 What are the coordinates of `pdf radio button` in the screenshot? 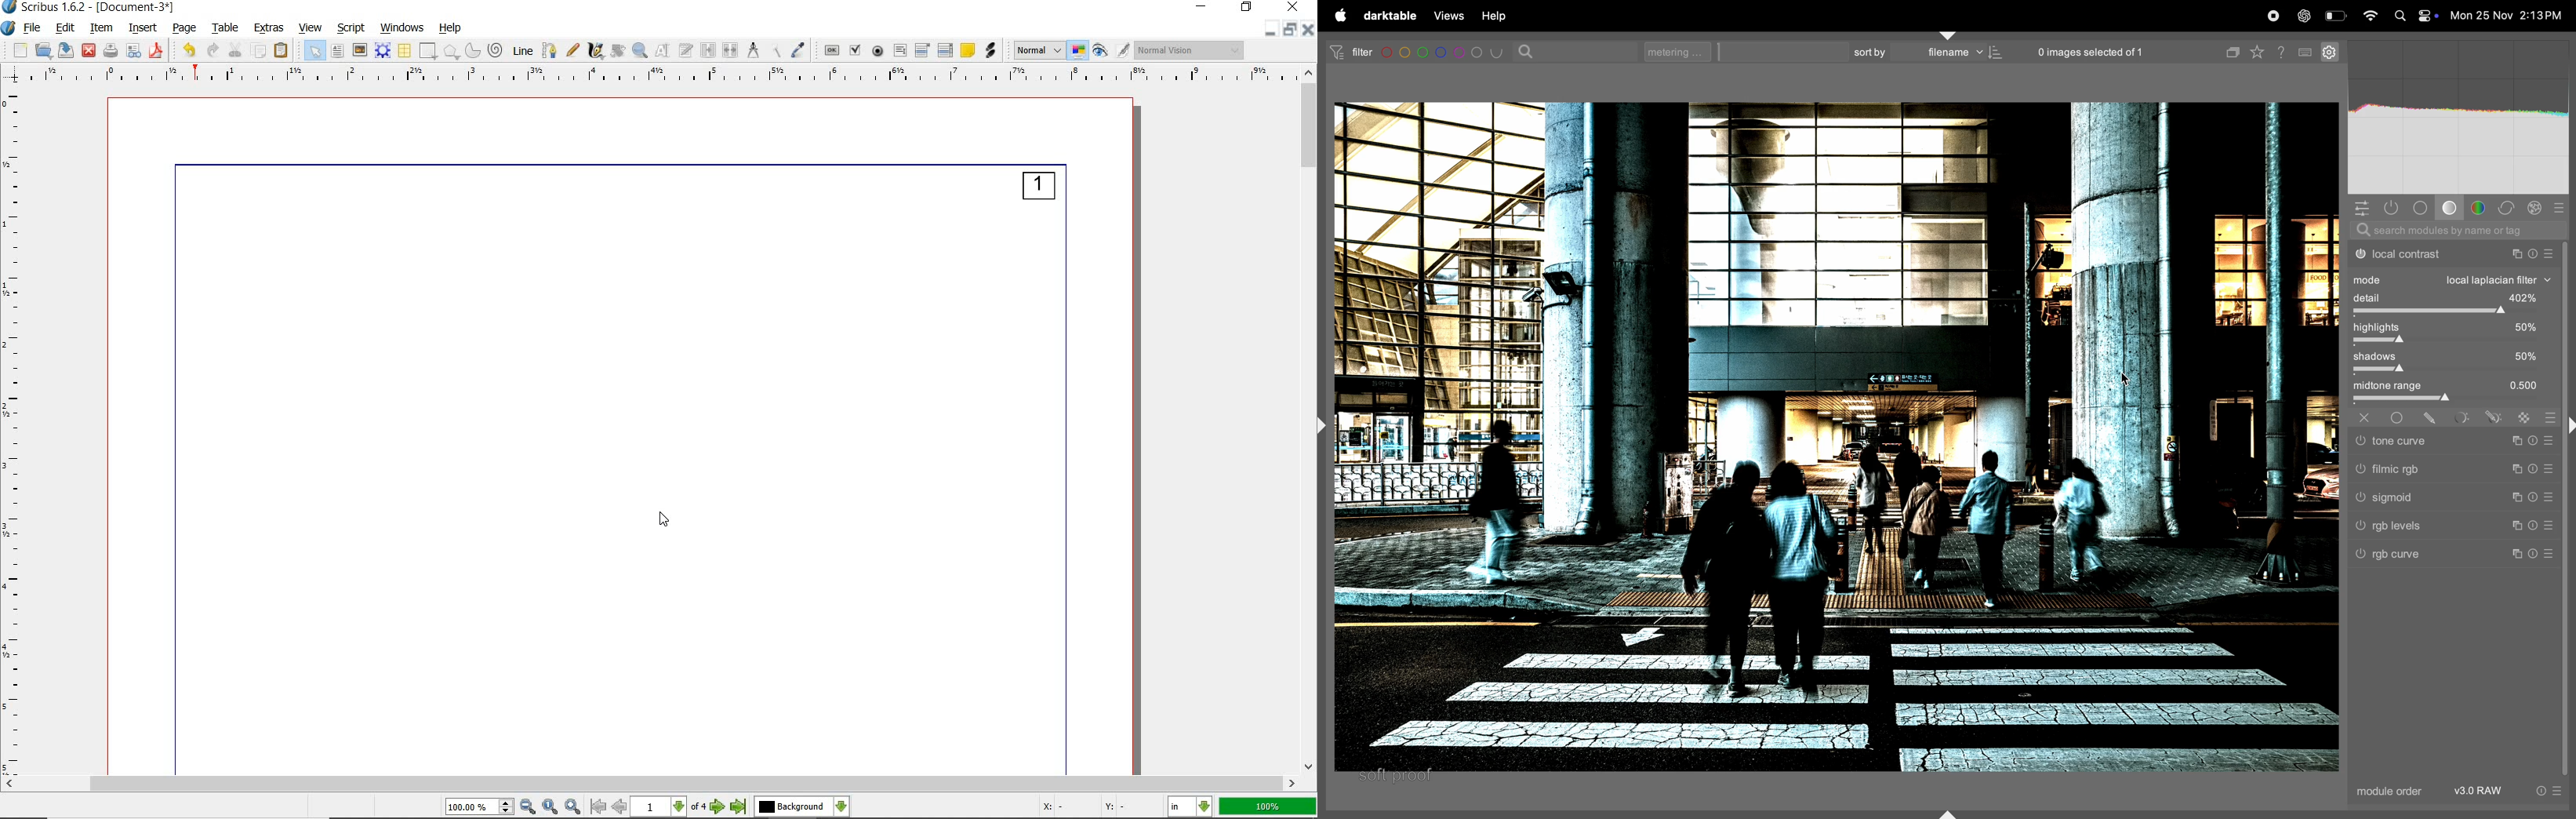 It's located at (877, 51).